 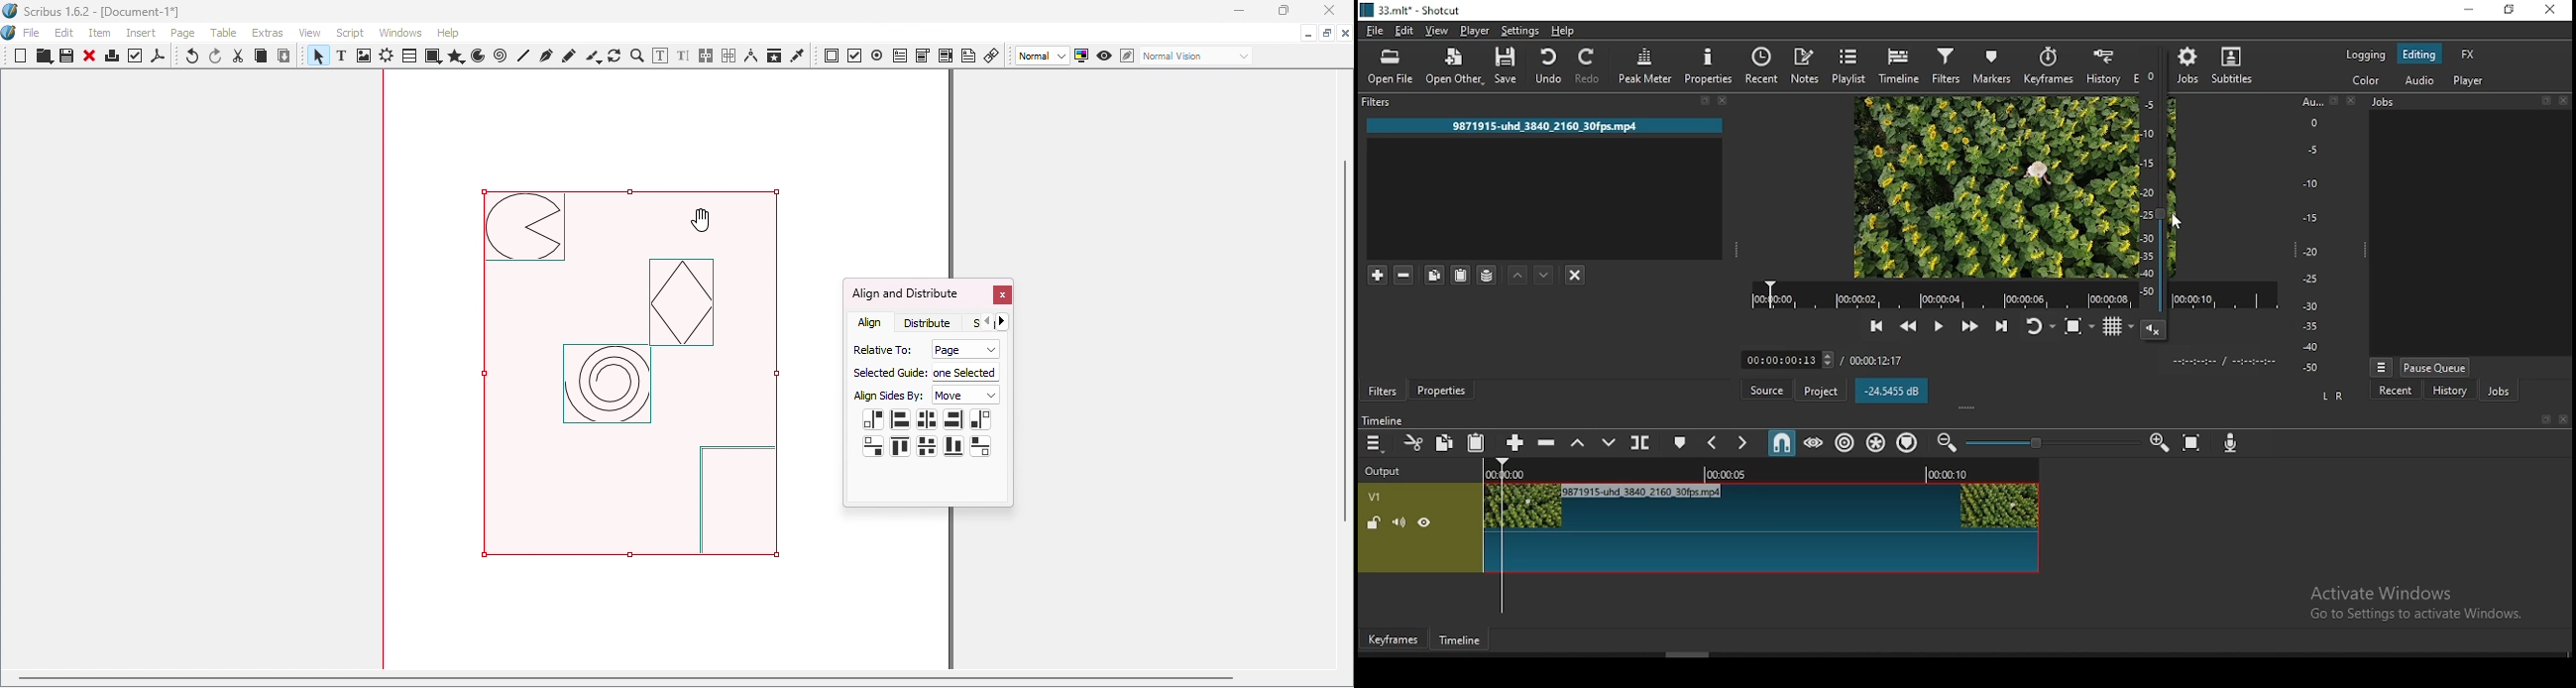 What do you see at coordinates (1326, 32) in the screenshot?
I see `Maximize` at bounding box center [1326, 32].